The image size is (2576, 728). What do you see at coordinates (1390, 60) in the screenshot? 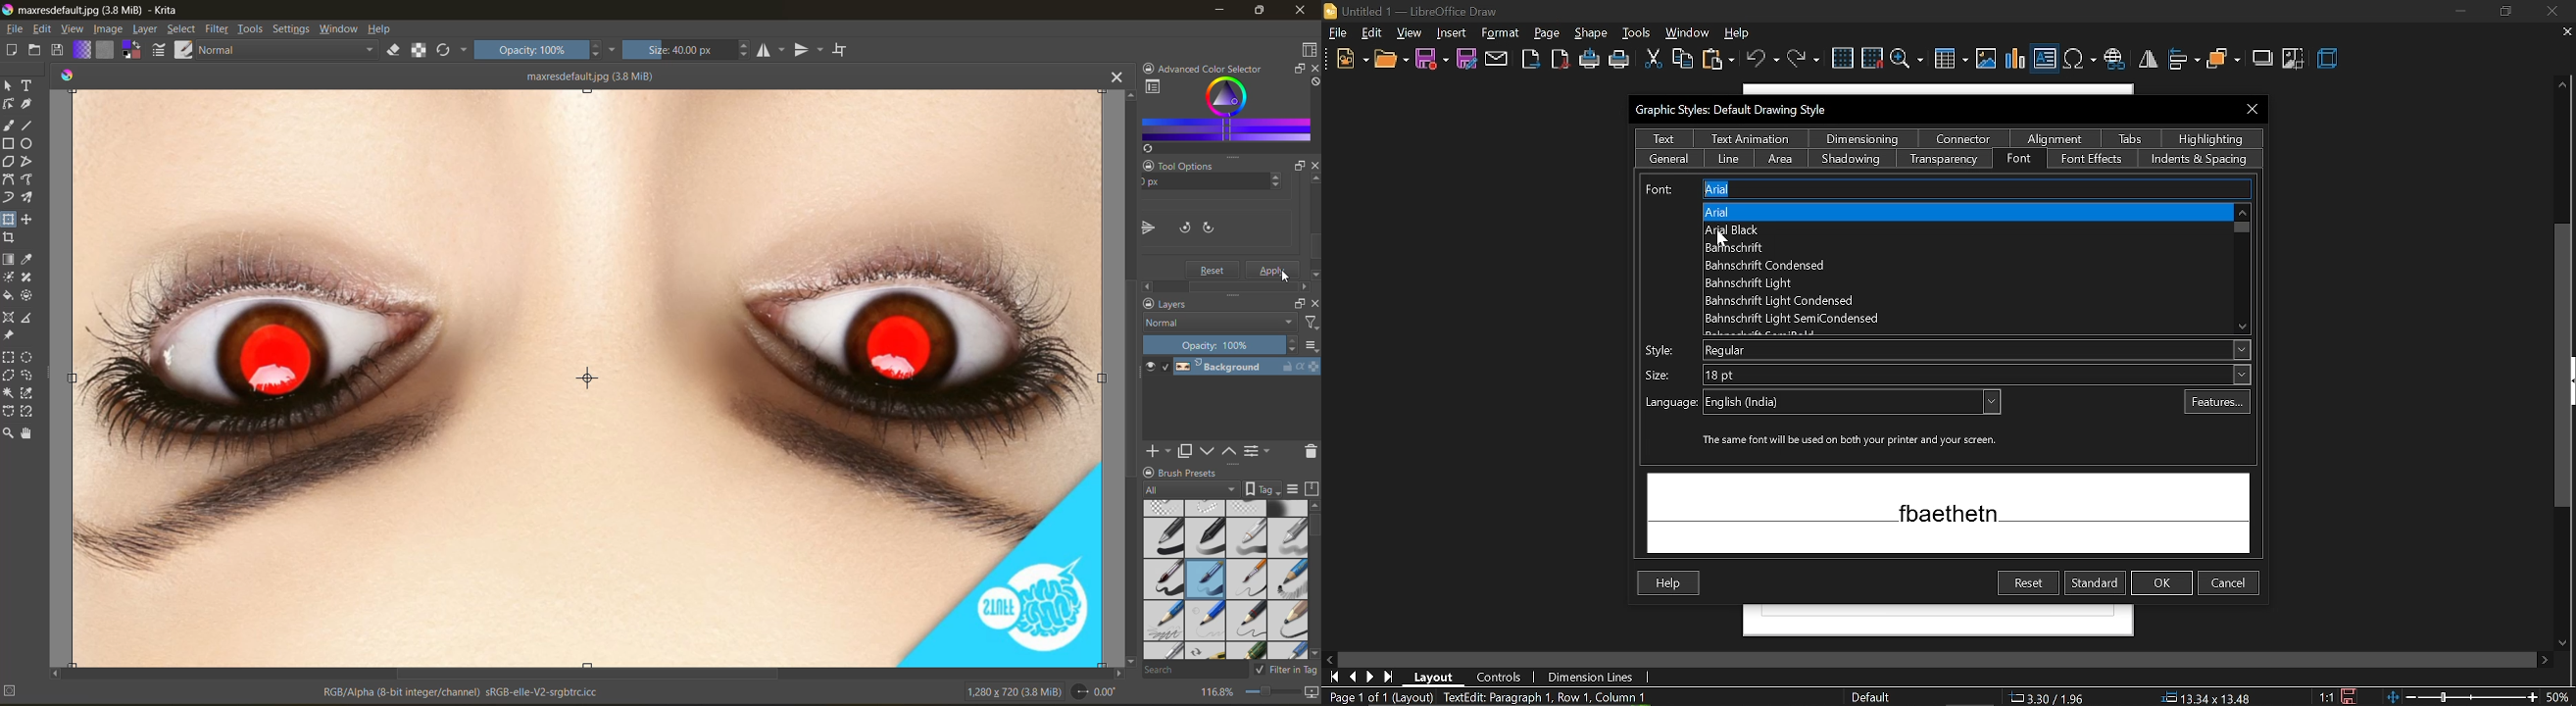
I see `open` at bounding box center [1390, 60].